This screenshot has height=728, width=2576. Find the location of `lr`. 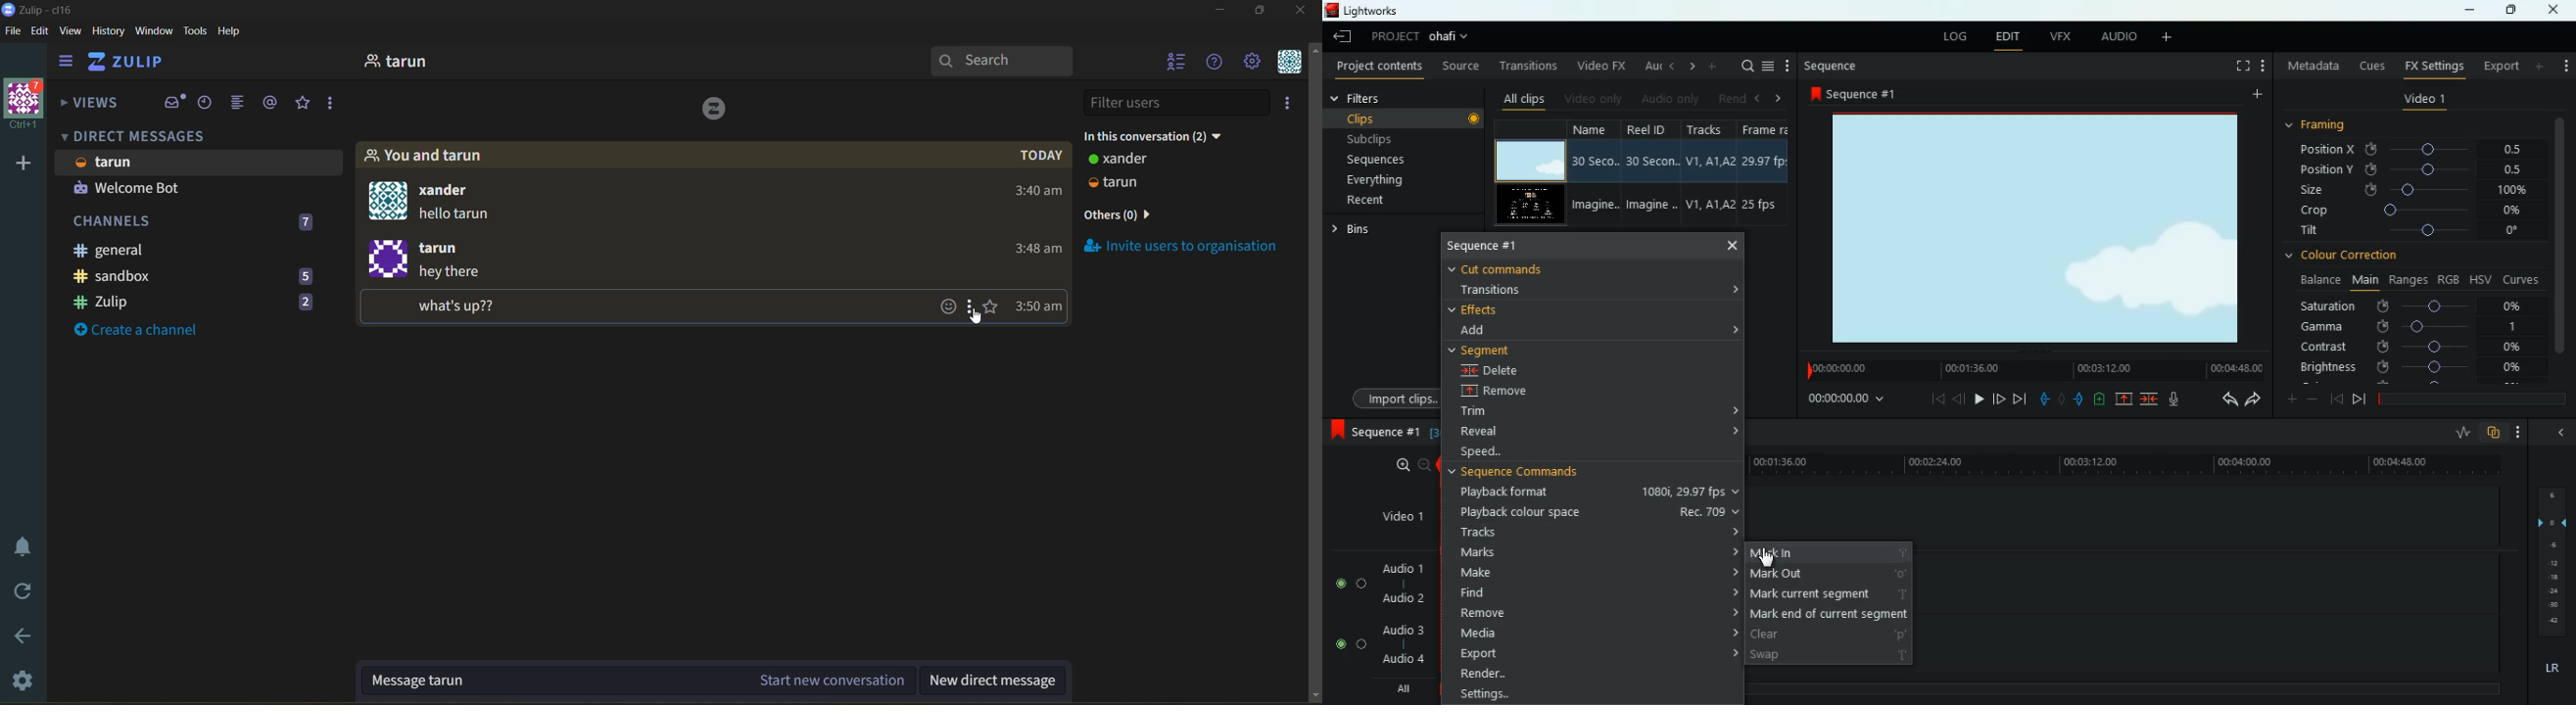

lr is located at coordinates (2550, 669).